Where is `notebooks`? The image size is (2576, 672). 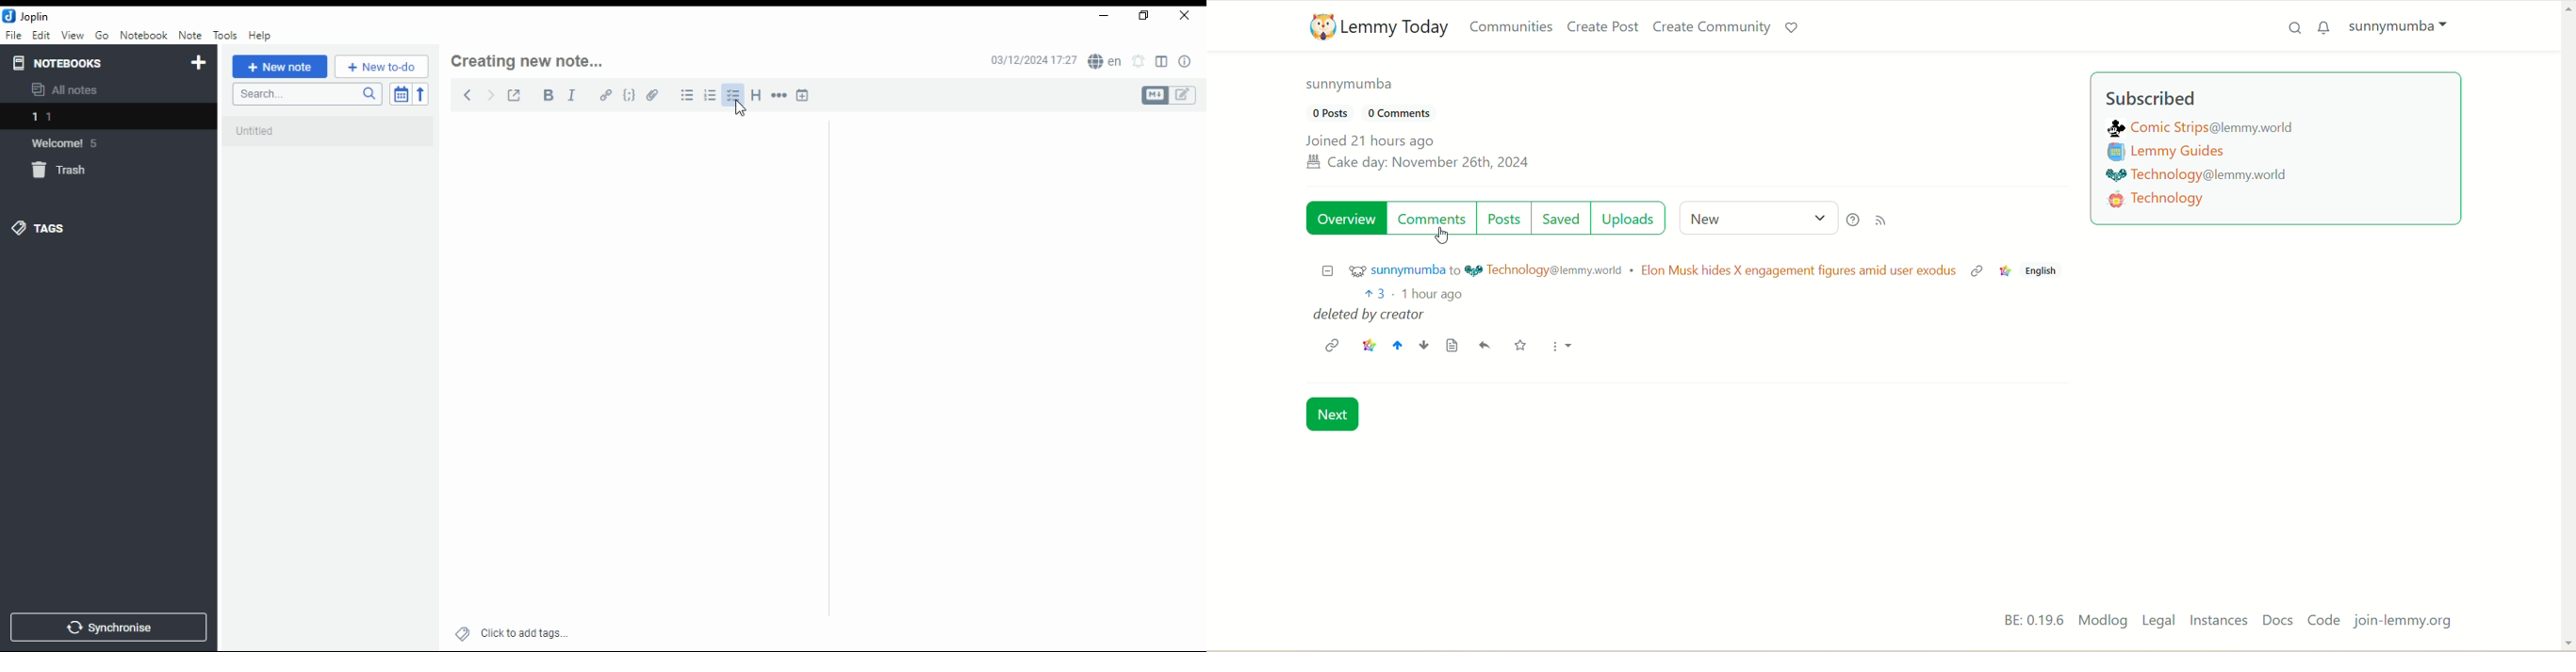 notebooks is located at coordinates (69, 63).